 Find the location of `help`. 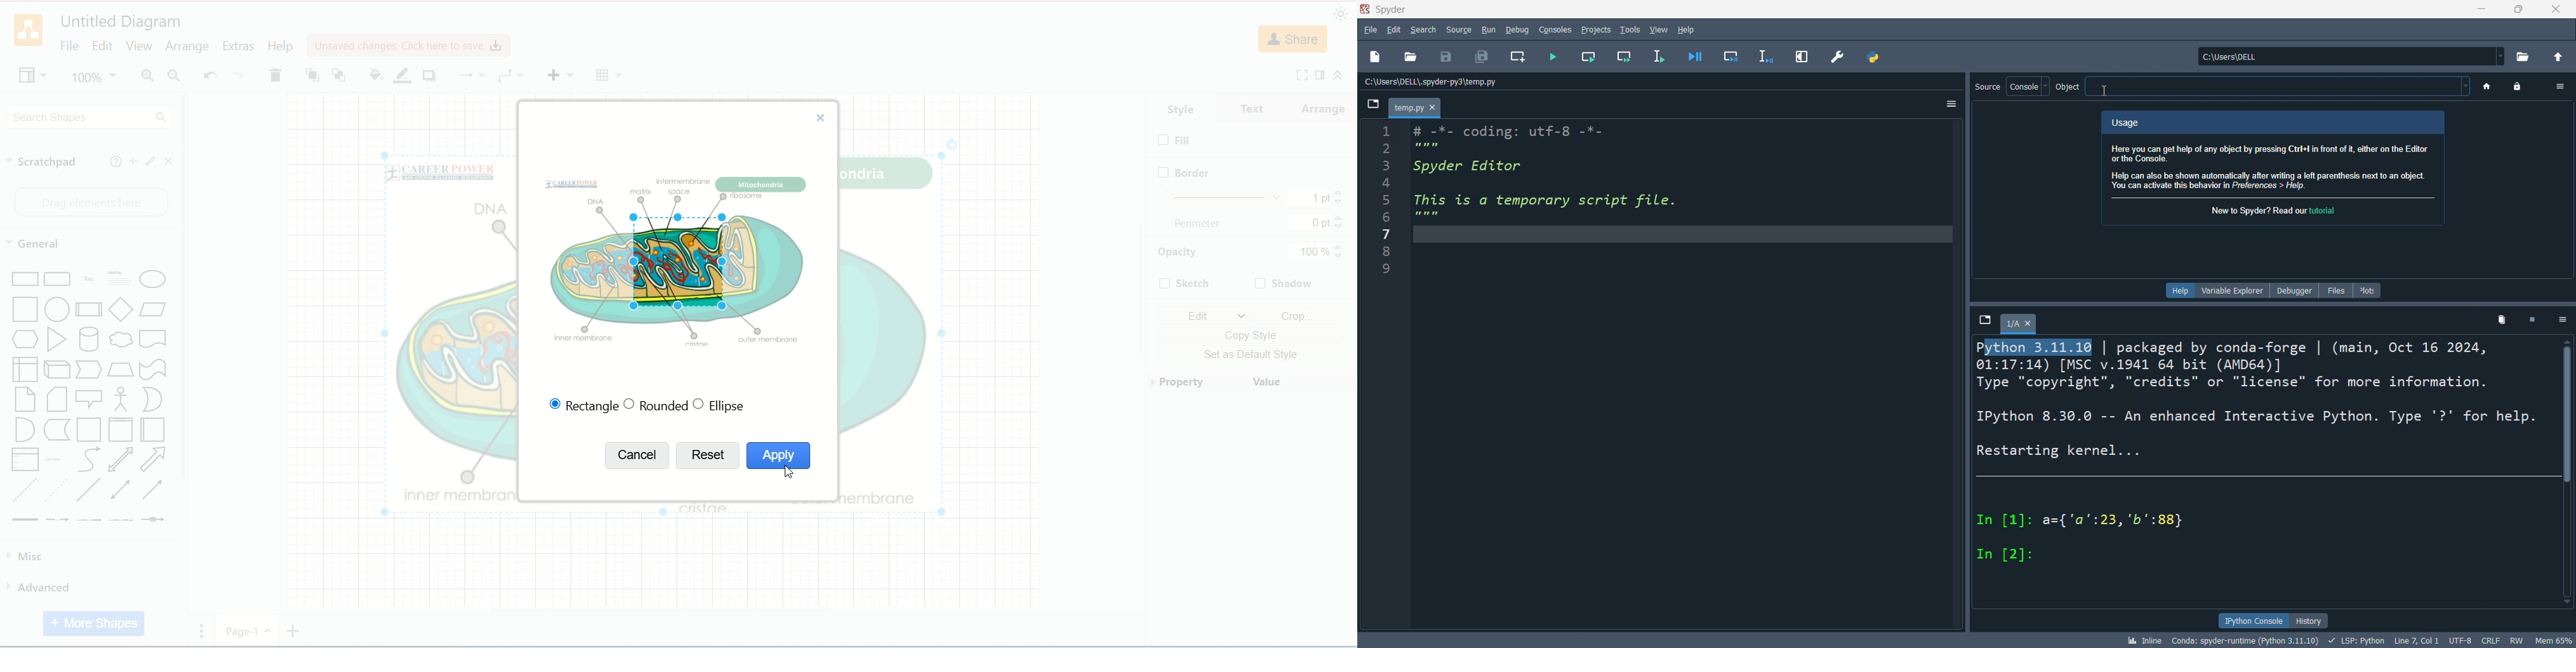

help is located at coordinates (281, 45).